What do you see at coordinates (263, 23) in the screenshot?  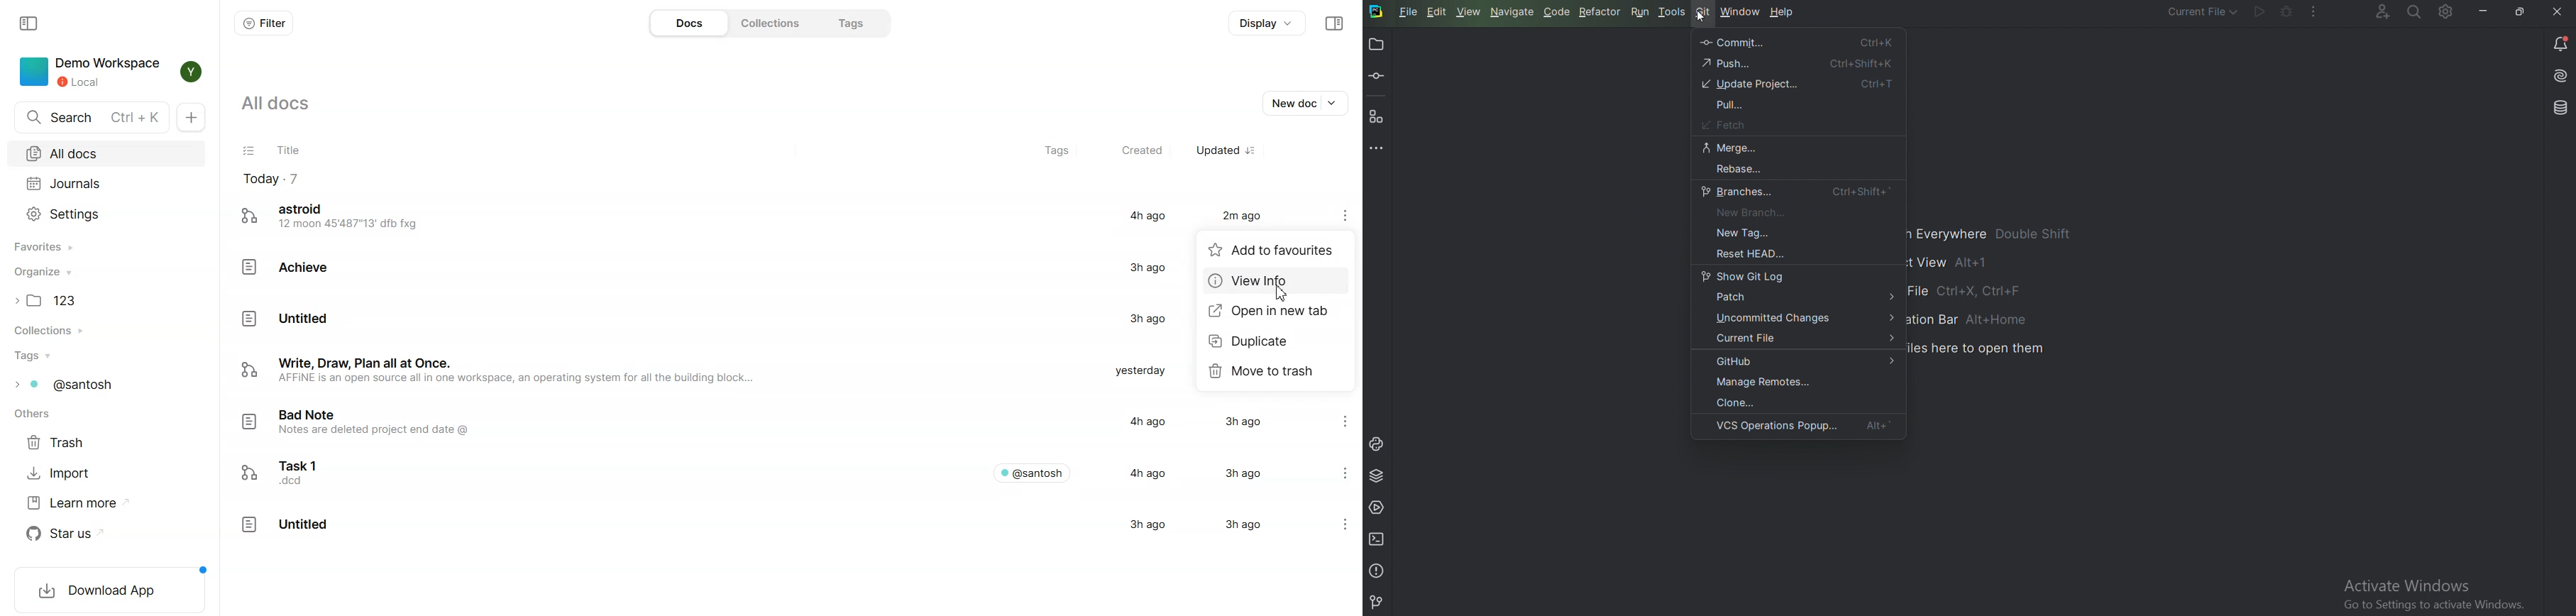 I see `Filter` at bounding box center [263, 23].